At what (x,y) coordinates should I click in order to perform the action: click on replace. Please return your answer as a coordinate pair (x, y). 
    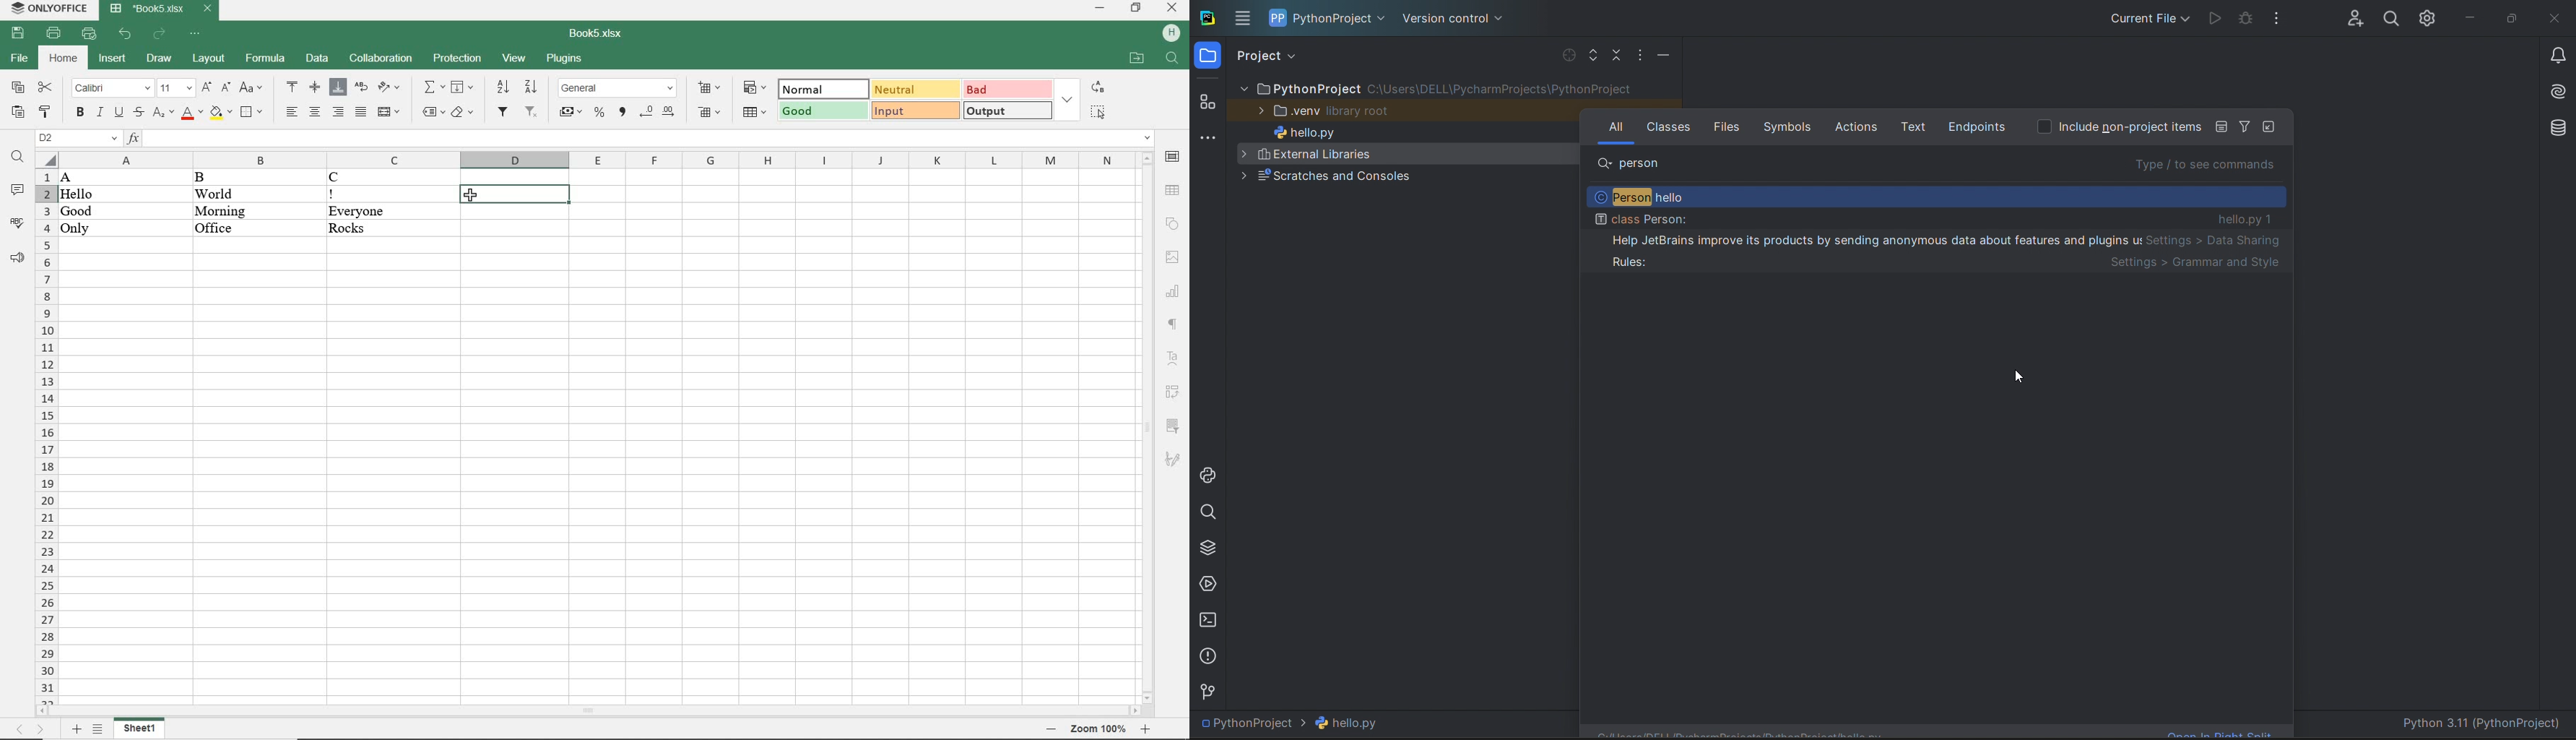
    Looking at the image, I should click on (1099, 88).